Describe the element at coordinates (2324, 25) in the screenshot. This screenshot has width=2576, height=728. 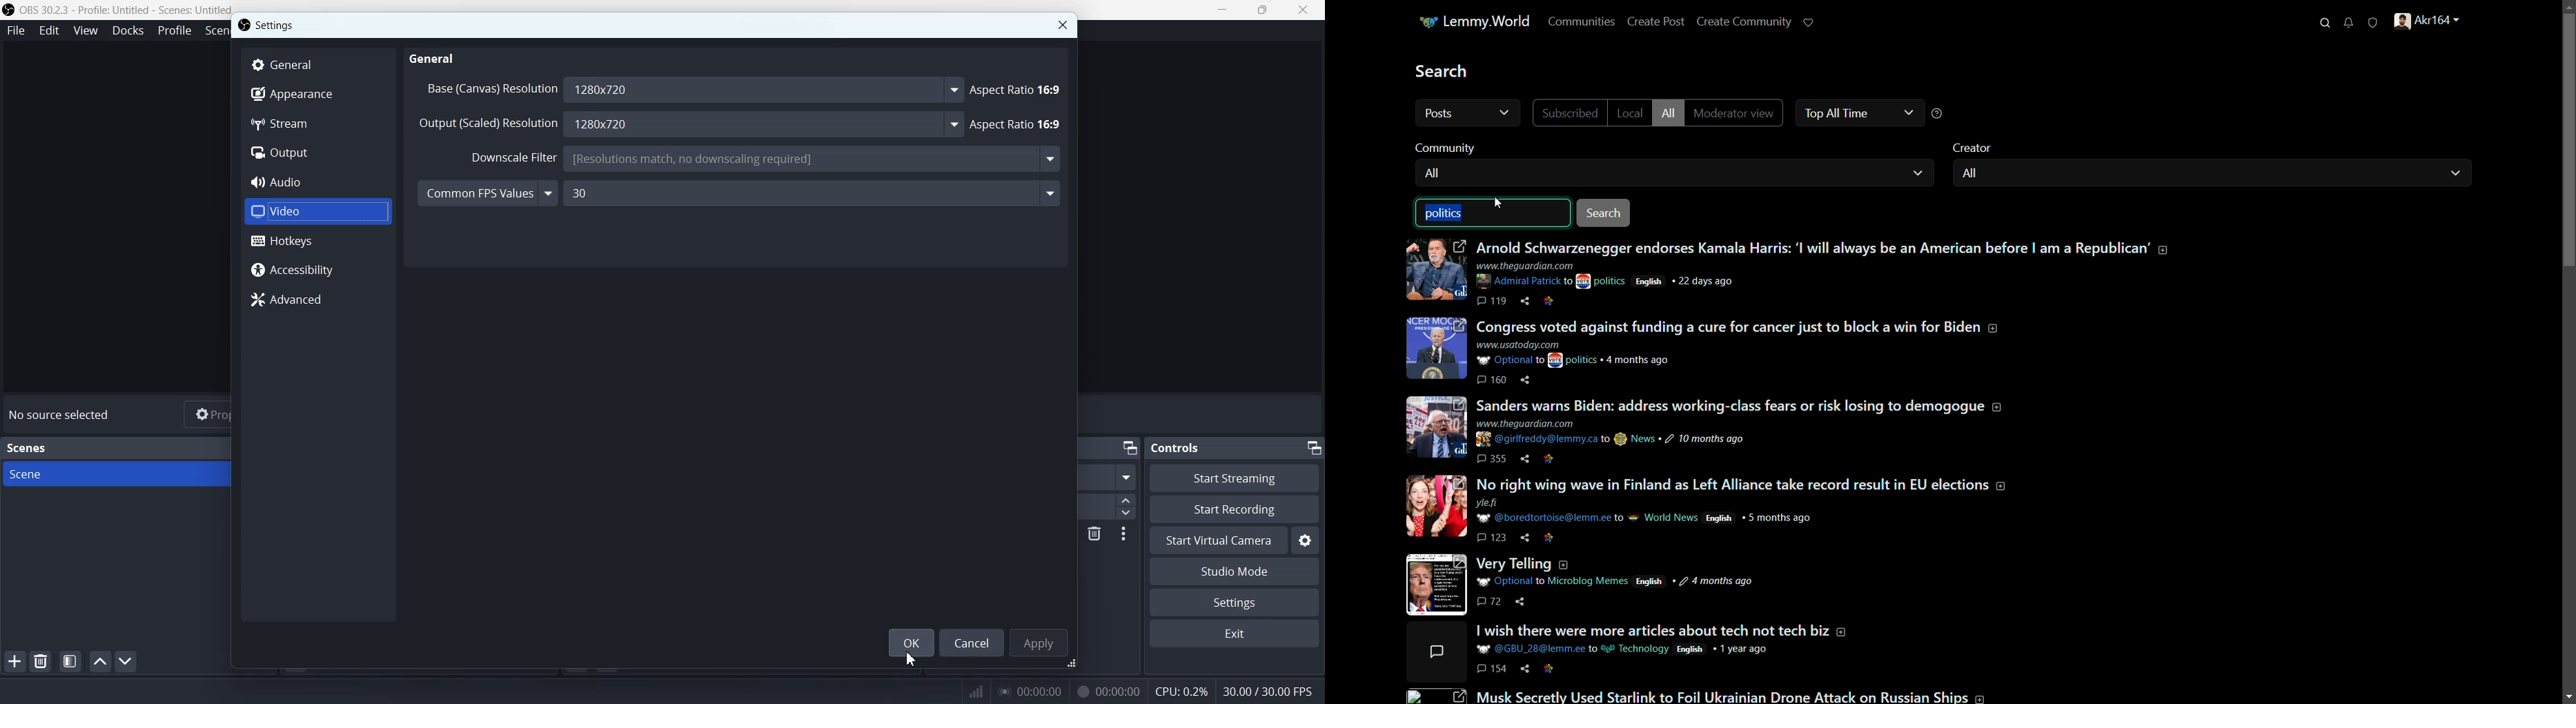
I see `search` at that location.